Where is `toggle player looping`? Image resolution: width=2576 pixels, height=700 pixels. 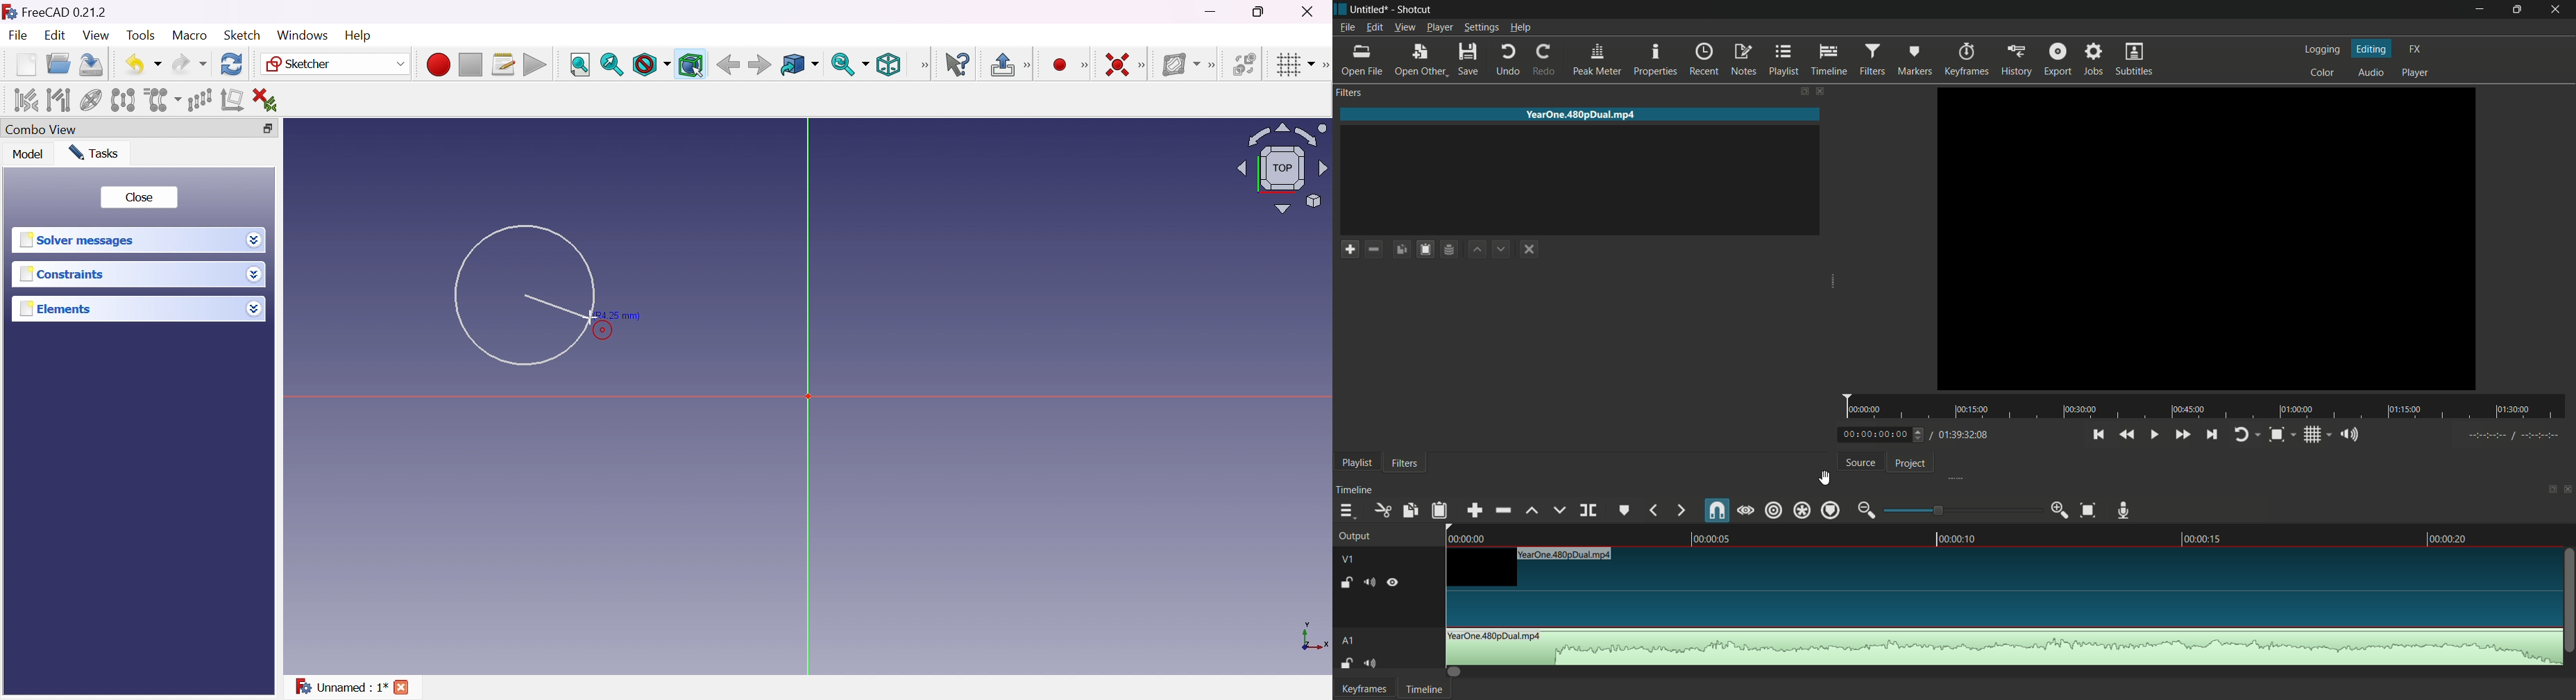
toggle player looping is located at coordinates (2241, 436).